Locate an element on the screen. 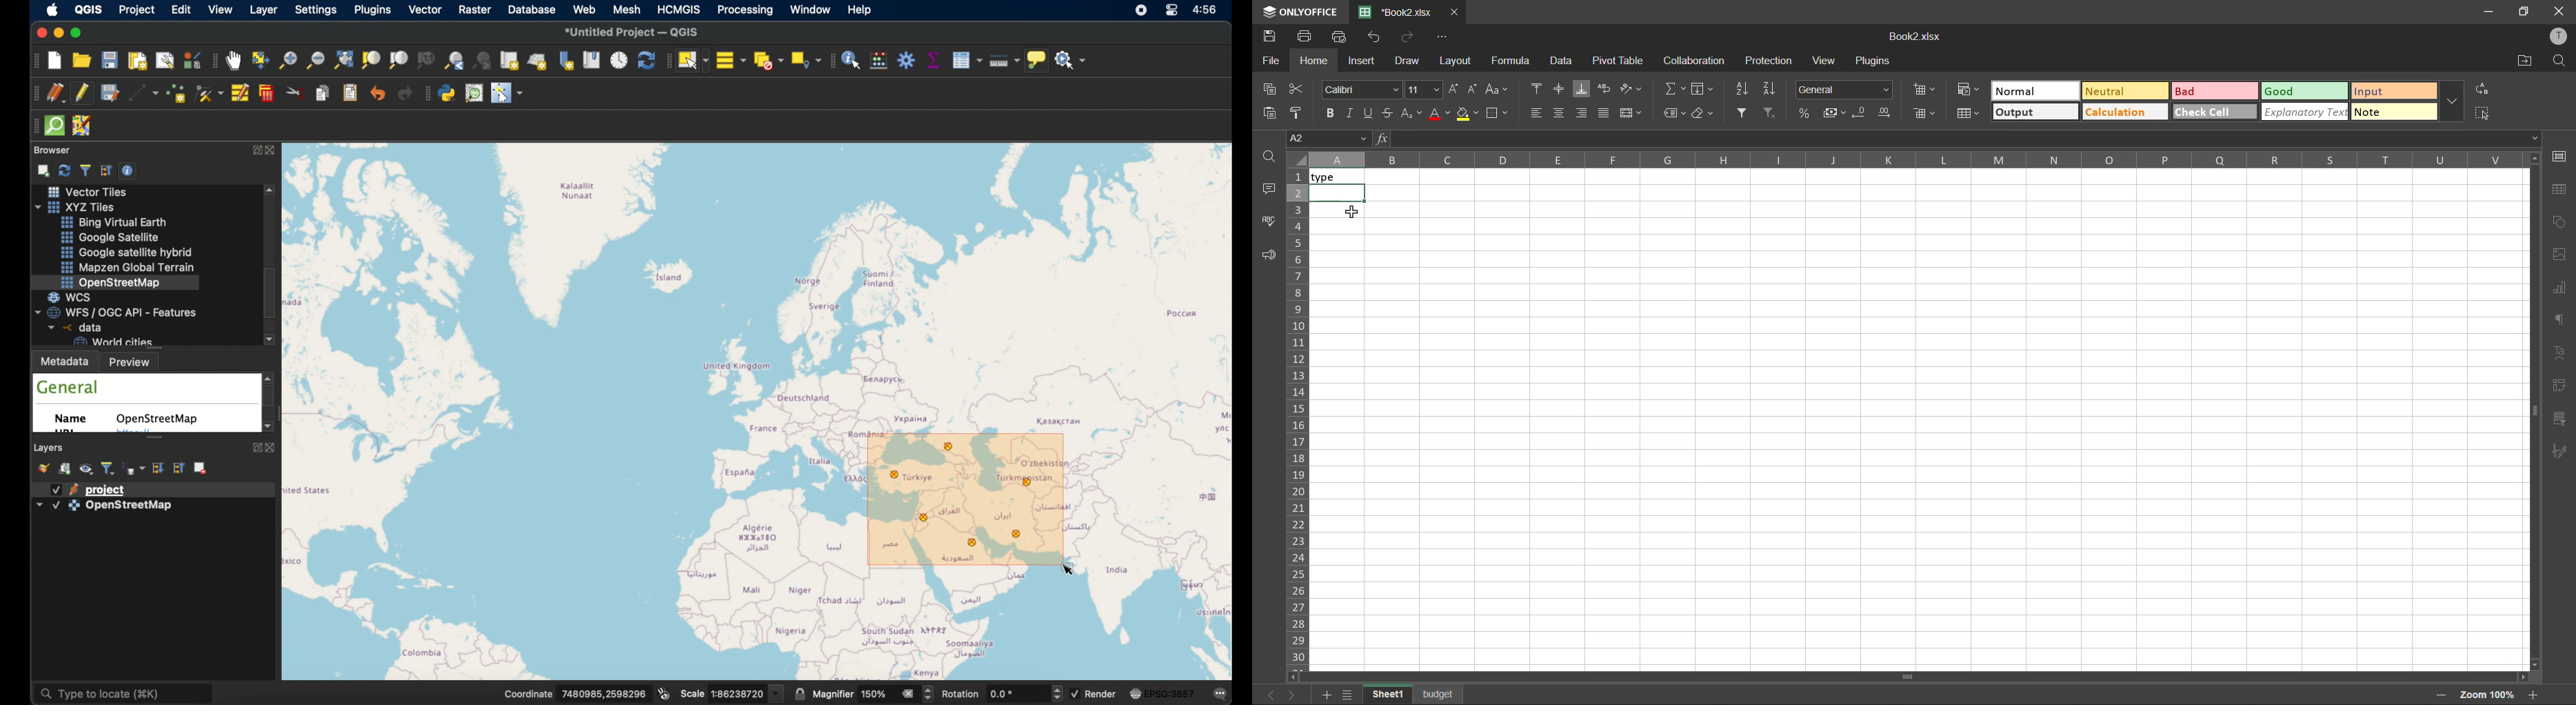 Image resolution: width=2576 pixels, height=728 pixels. data is located at coordinates (72, 327).